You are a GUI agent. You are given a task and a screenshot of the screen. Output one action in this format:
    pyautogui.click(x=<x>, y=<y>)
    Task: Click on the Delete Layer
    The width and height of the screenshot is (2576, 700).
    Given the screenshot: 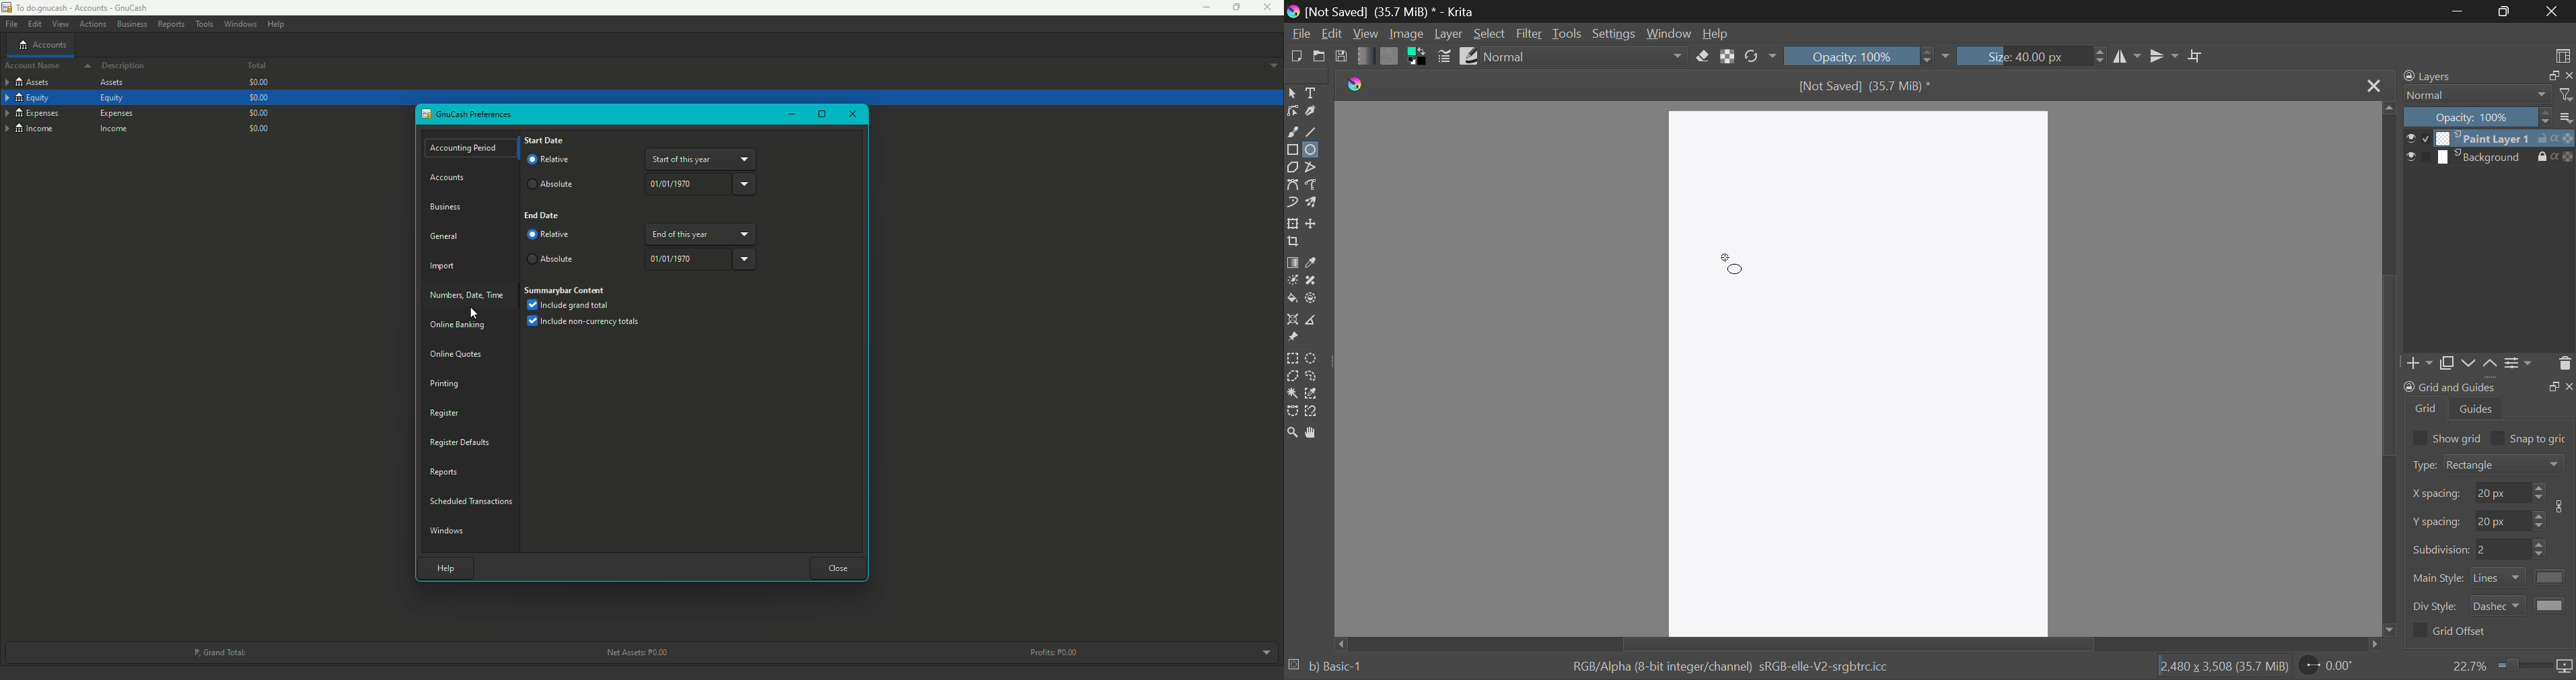 What is the action you would take?
    pyautogui.click(x=2564, y=366)
    